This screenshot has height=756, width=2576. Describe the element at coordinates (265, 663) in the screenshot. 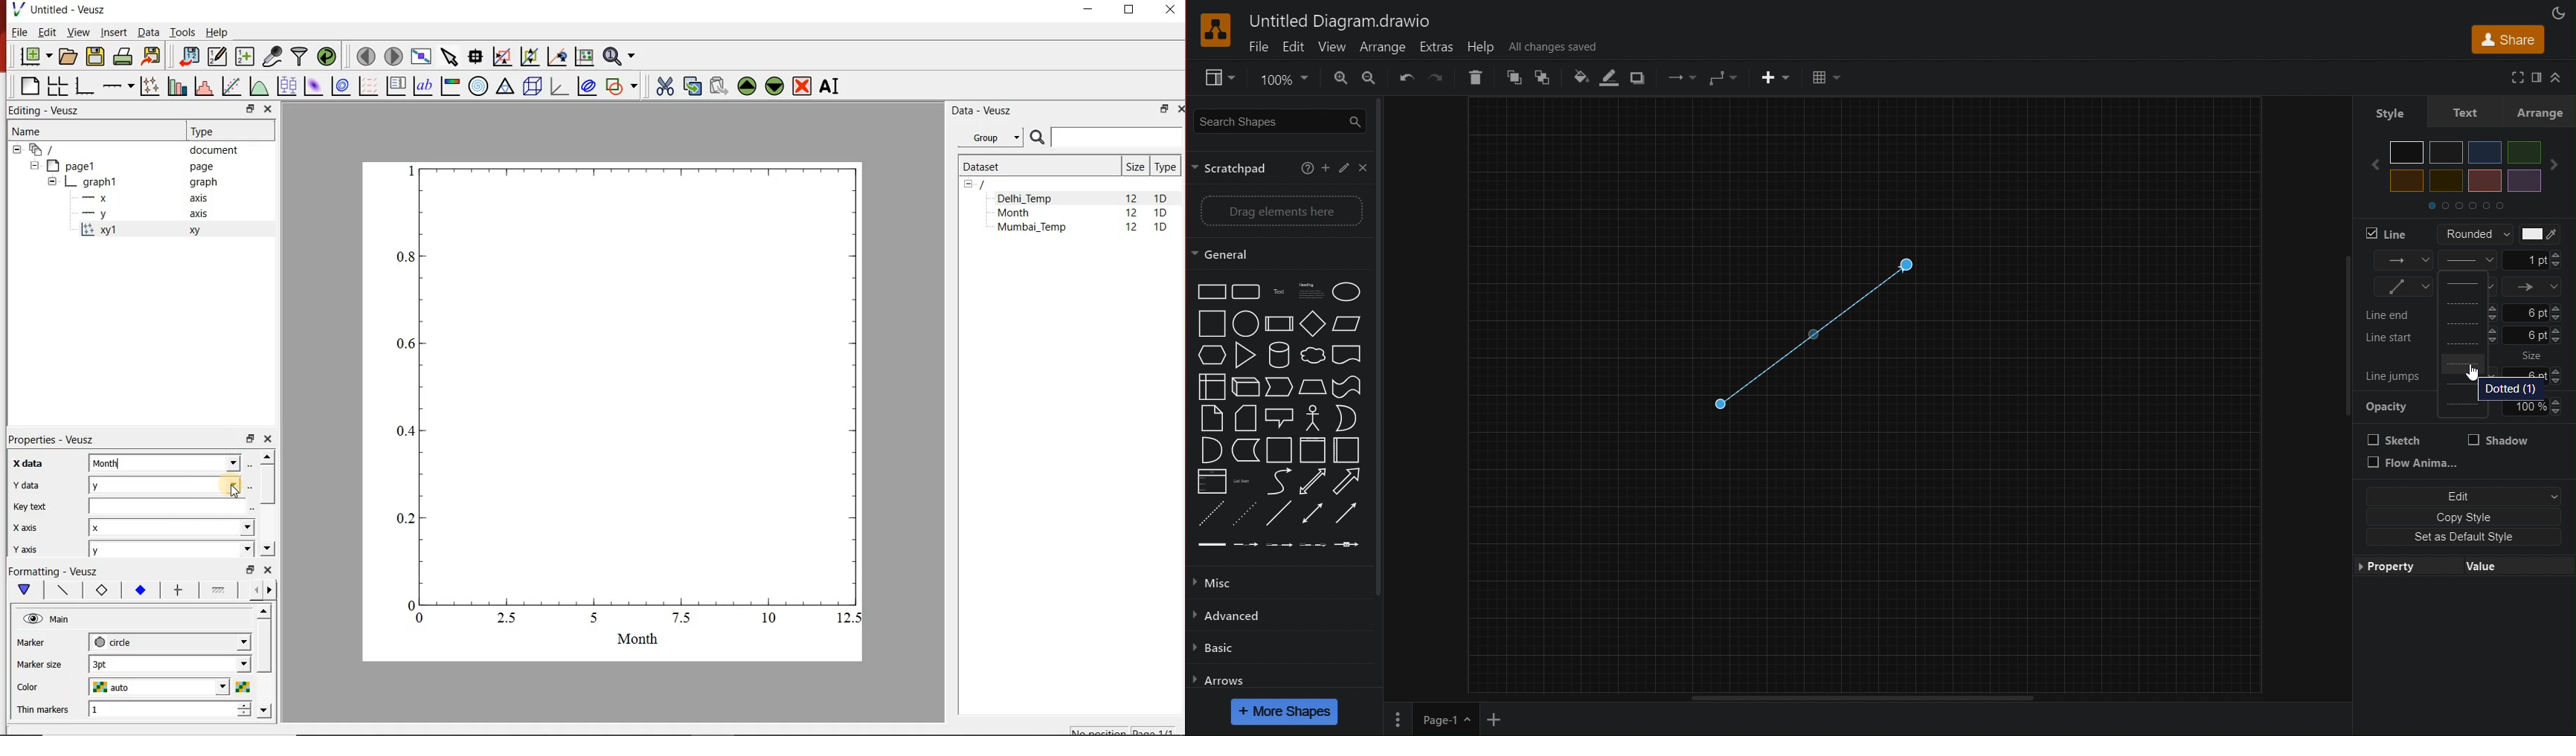

I see `scrollbar` at that location.